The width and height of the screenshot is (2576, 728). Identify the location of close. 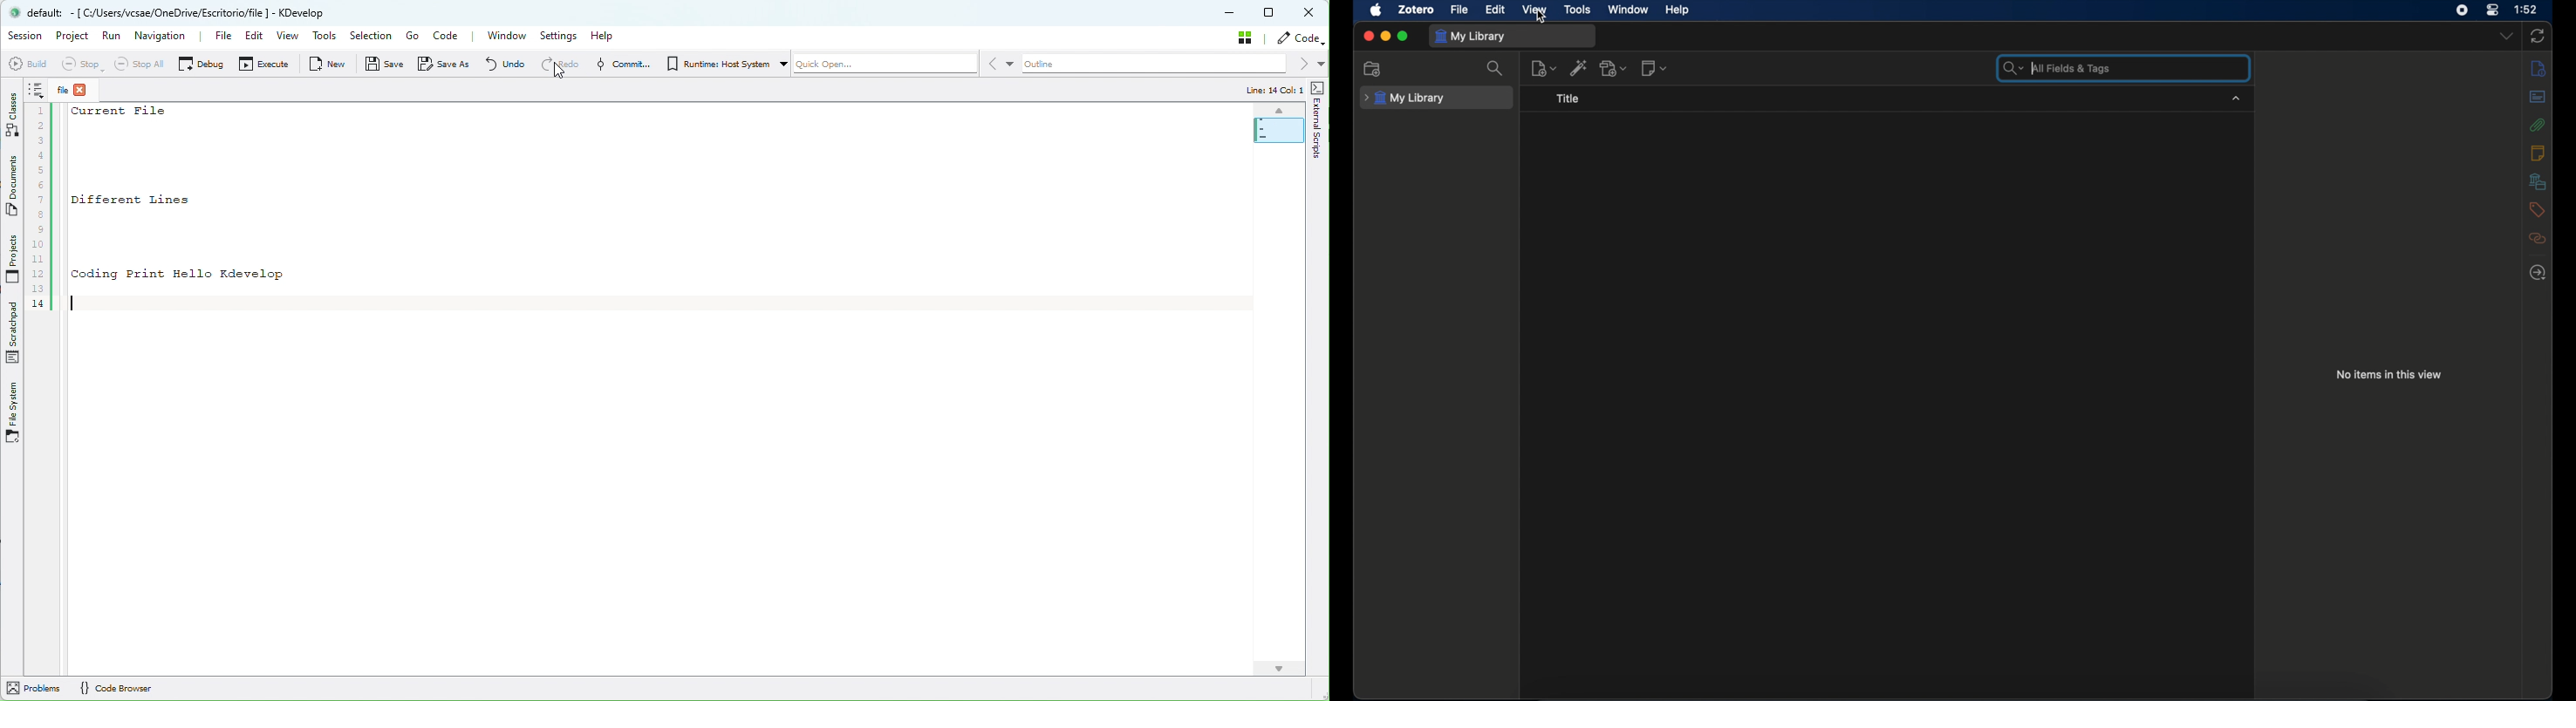
(1368, 37).